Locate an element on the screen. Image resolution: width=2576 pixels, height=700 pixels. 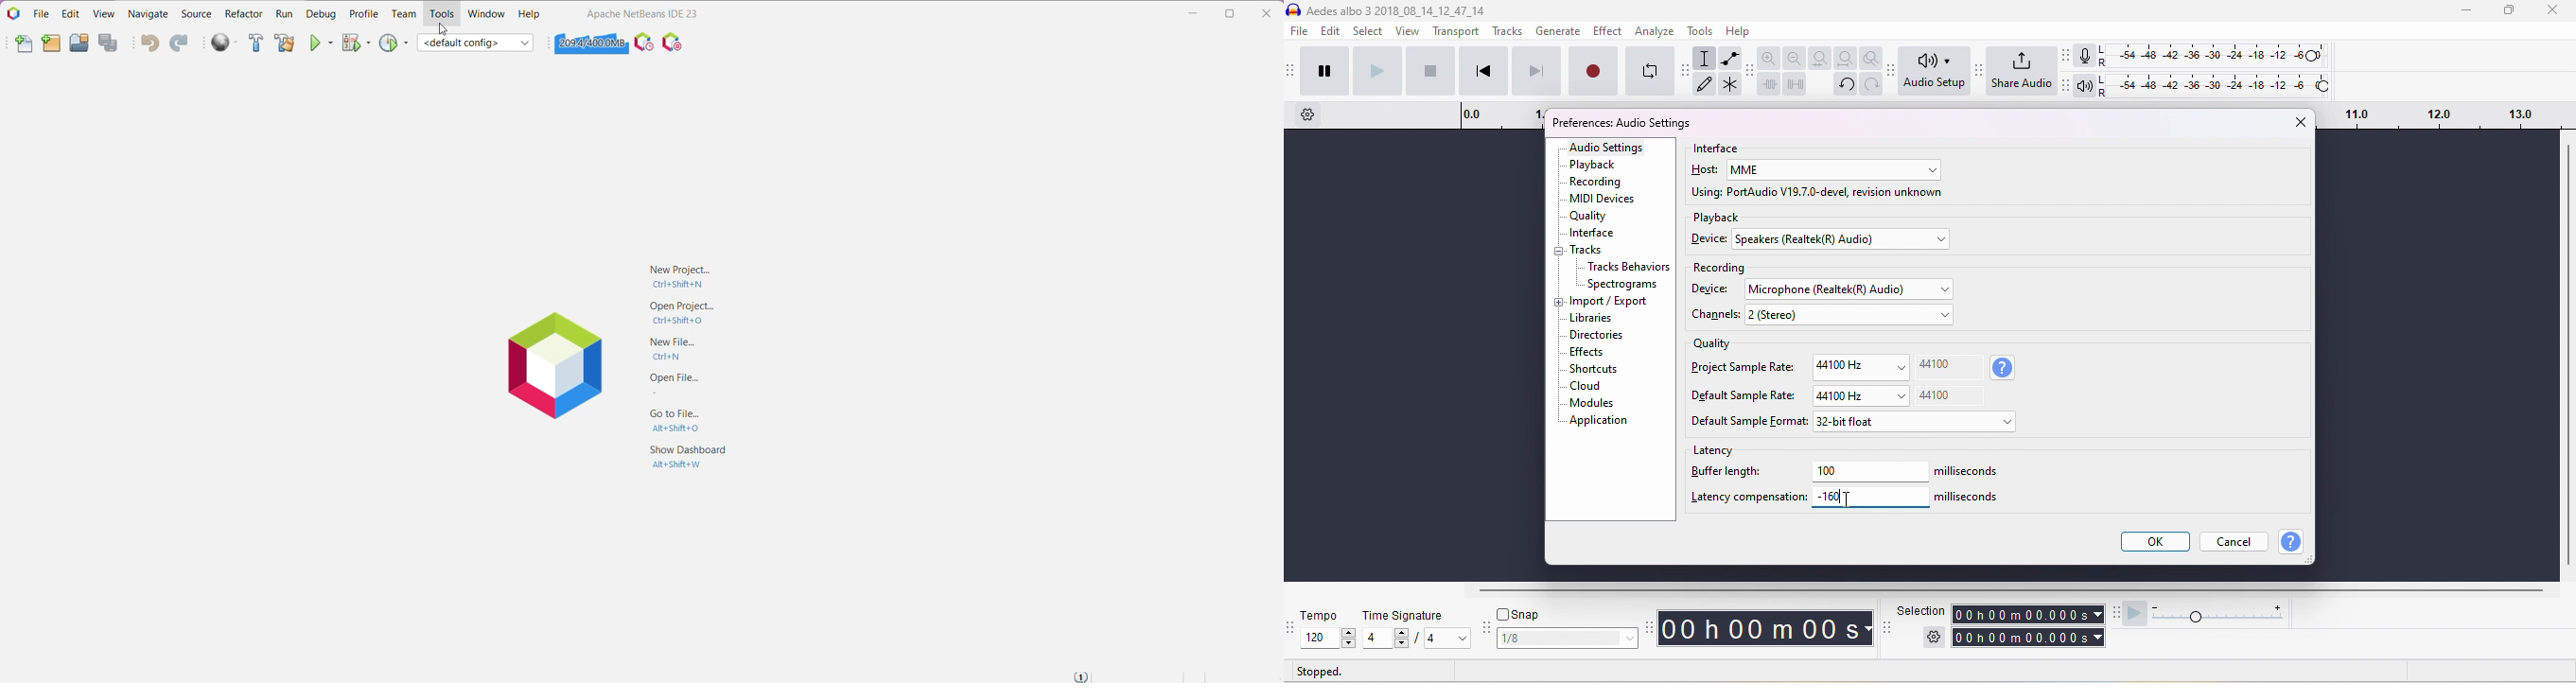
latency compensation is located at coordinates (1748, 497).